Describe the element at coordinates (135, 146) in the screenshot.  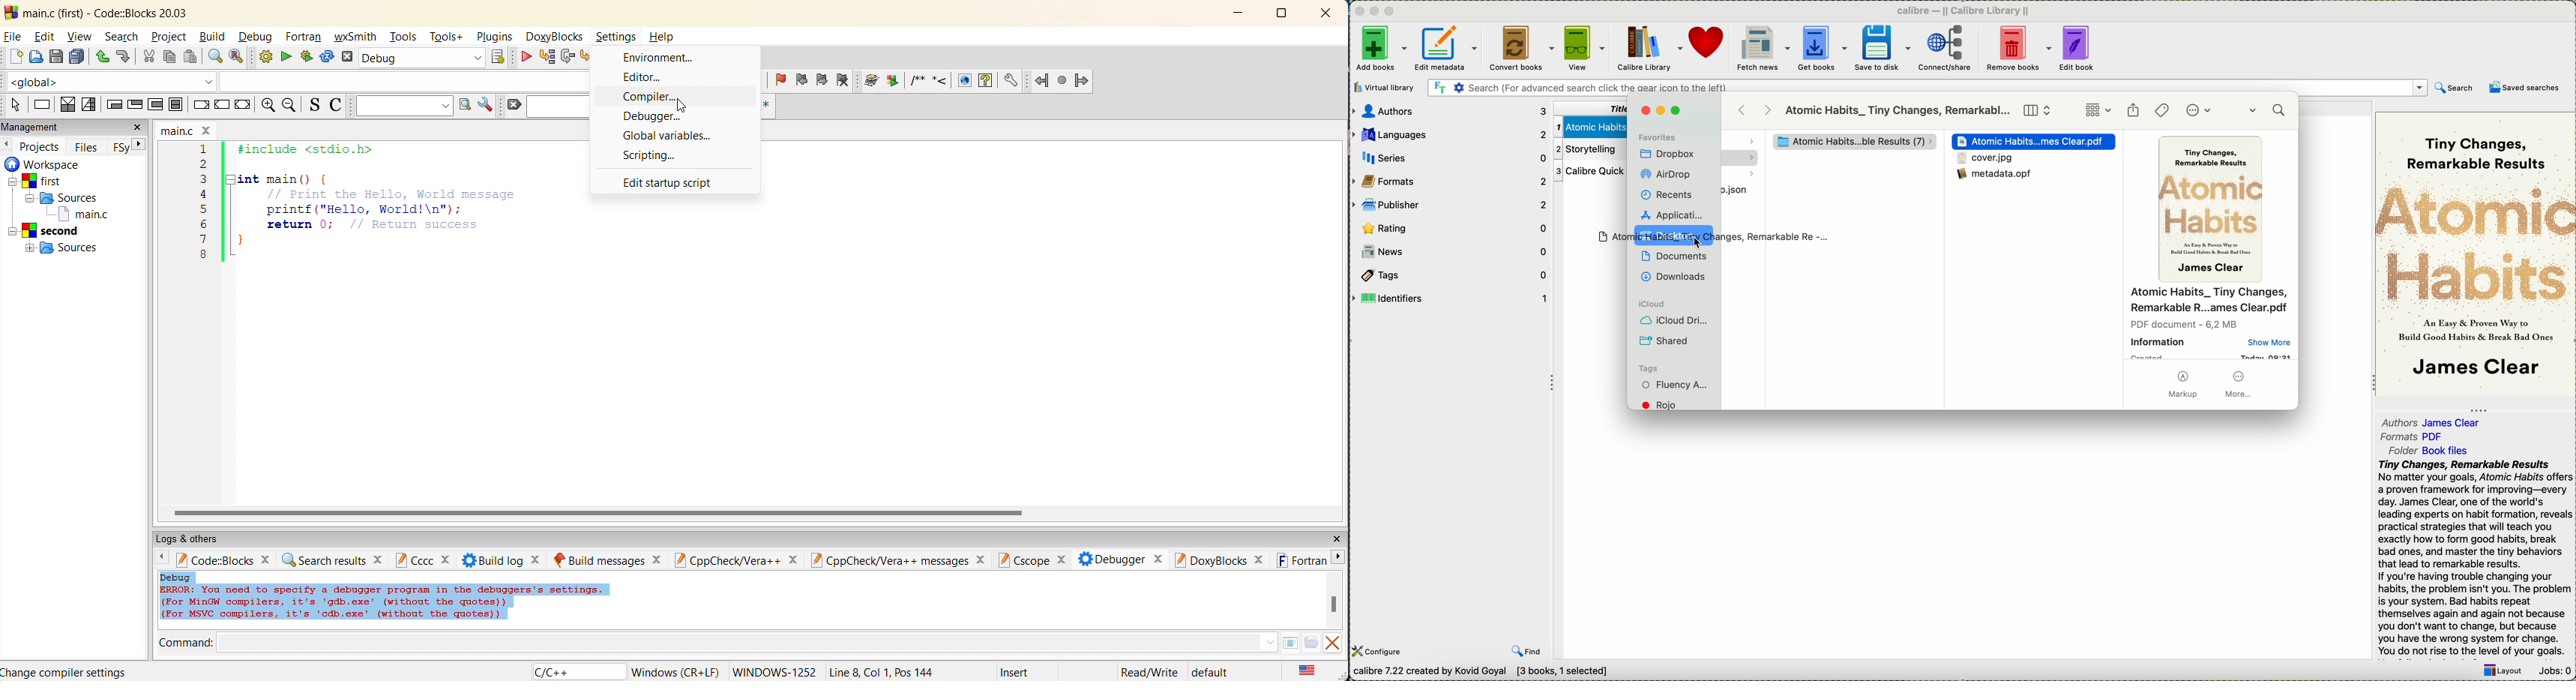
I see `next` at that location.